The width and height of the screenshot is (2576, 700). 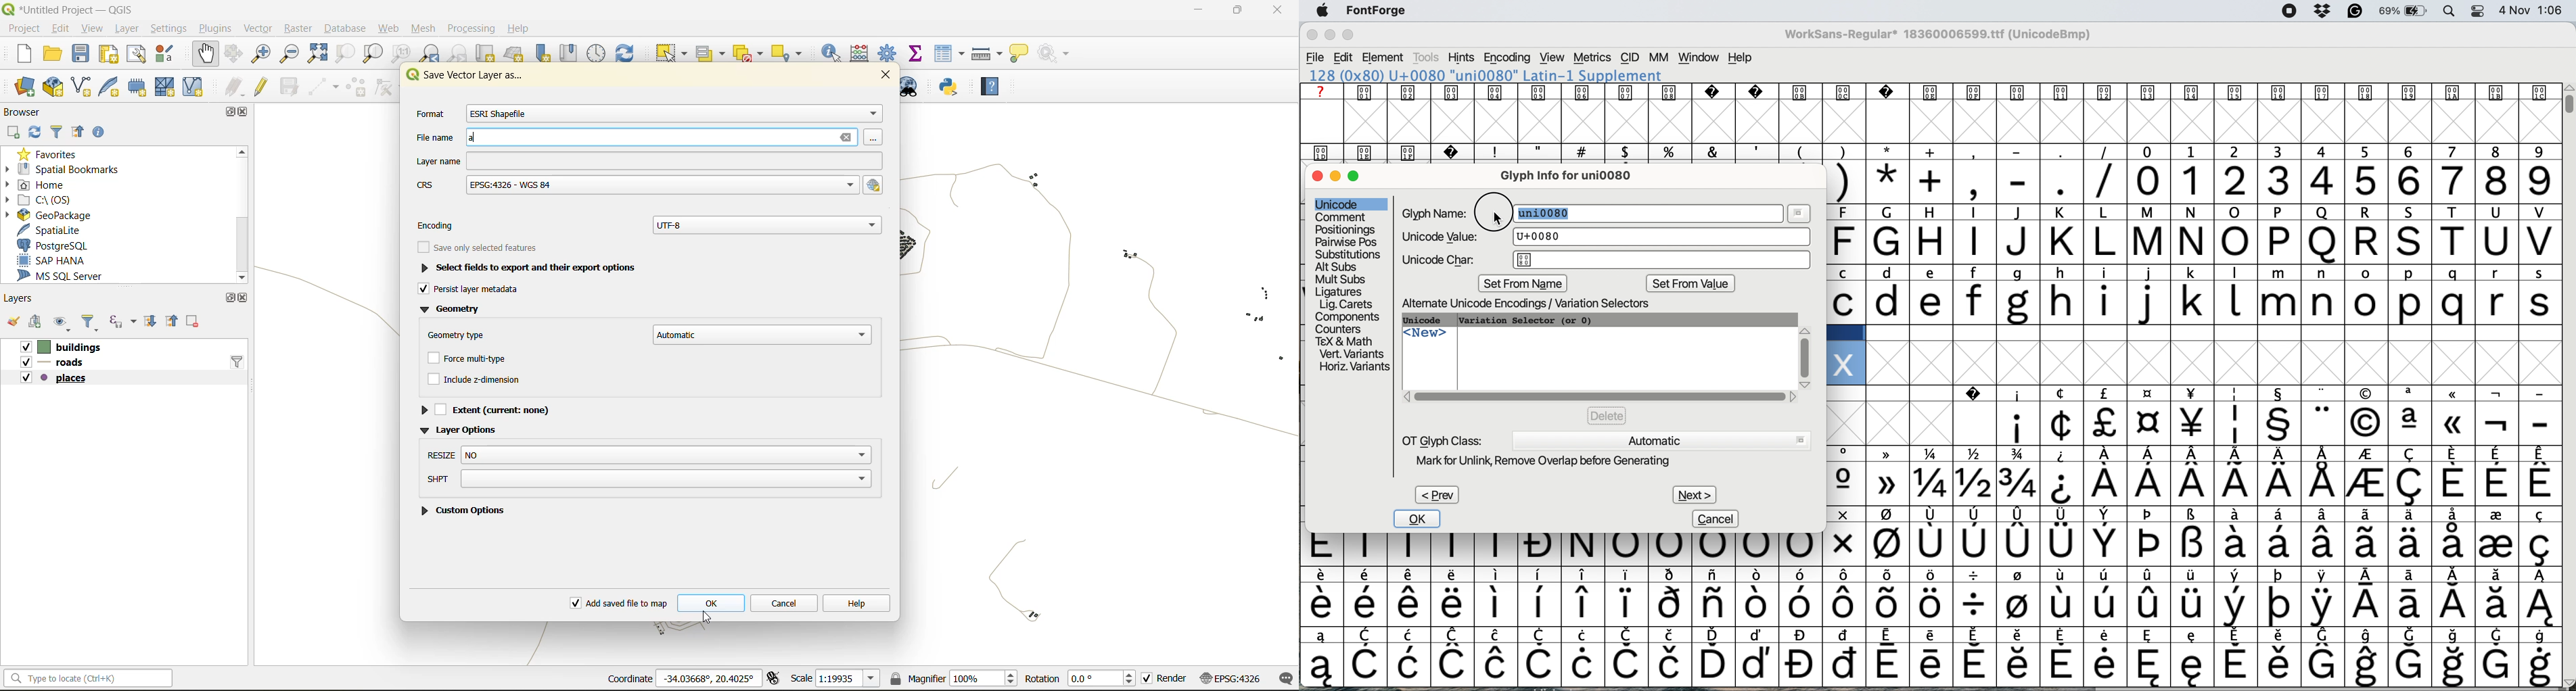 I want to click on special characters, so click(x=2196, y=484).